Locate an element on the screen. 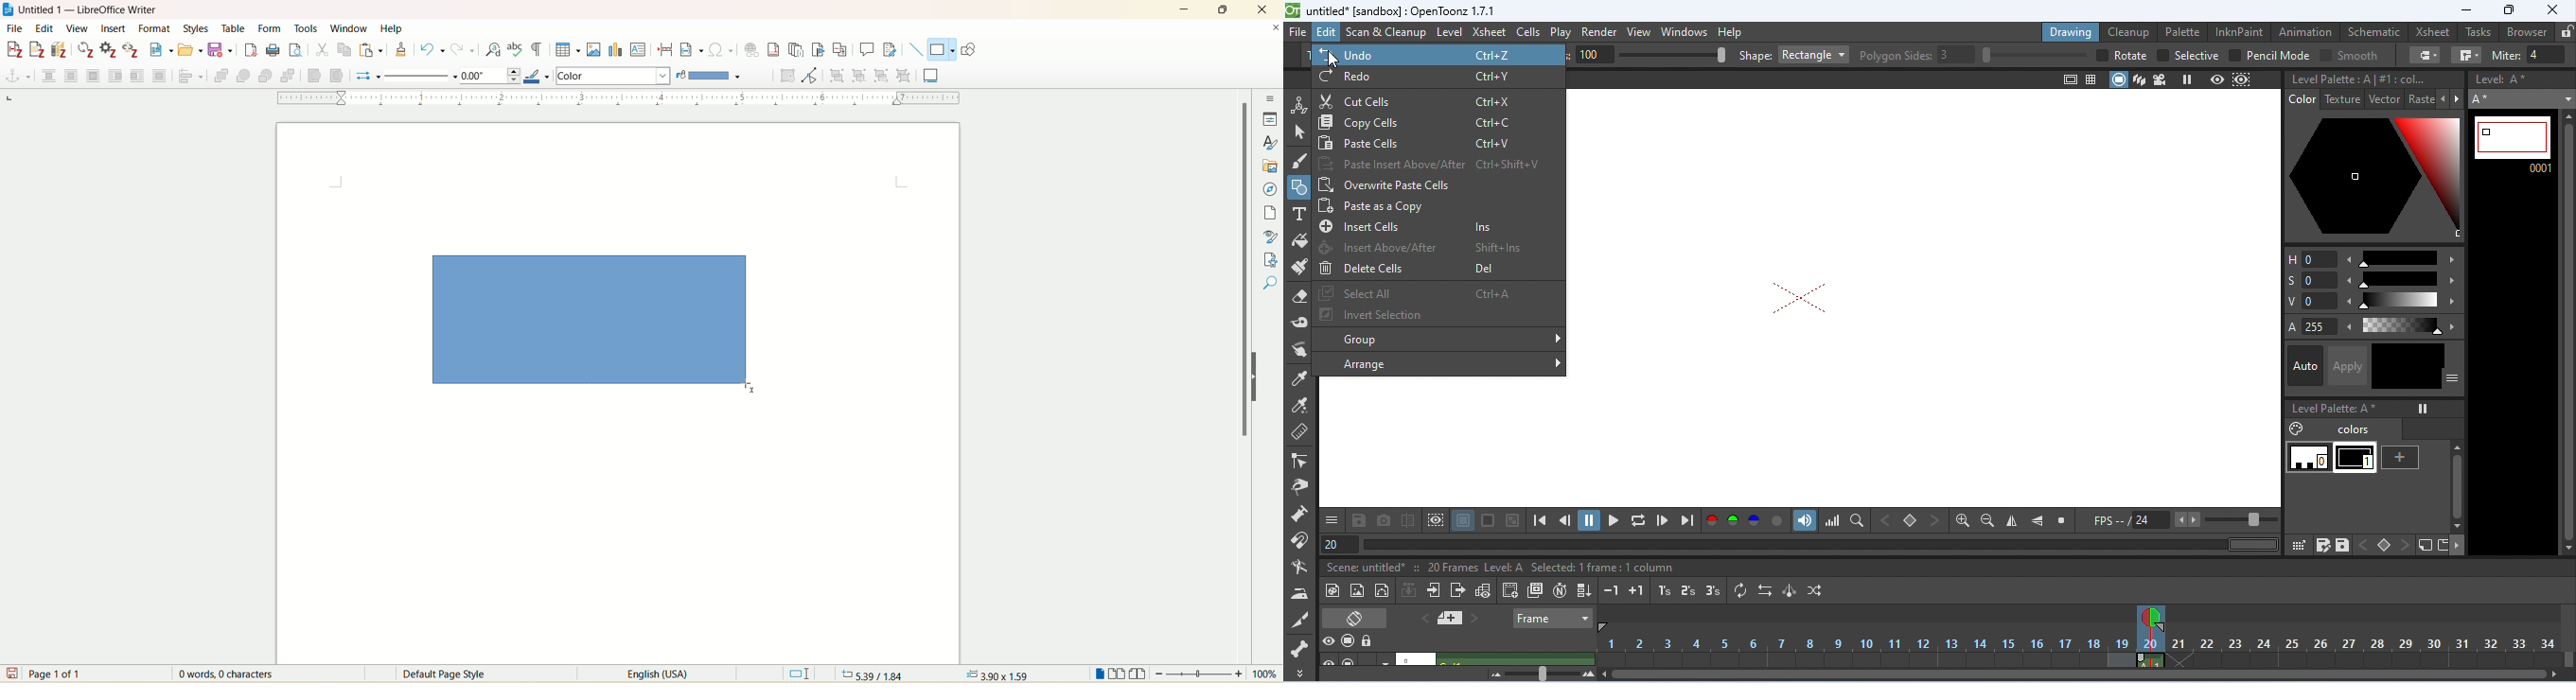 The image size is (2576, 700). more tool is located at coordinates (1297, 672).